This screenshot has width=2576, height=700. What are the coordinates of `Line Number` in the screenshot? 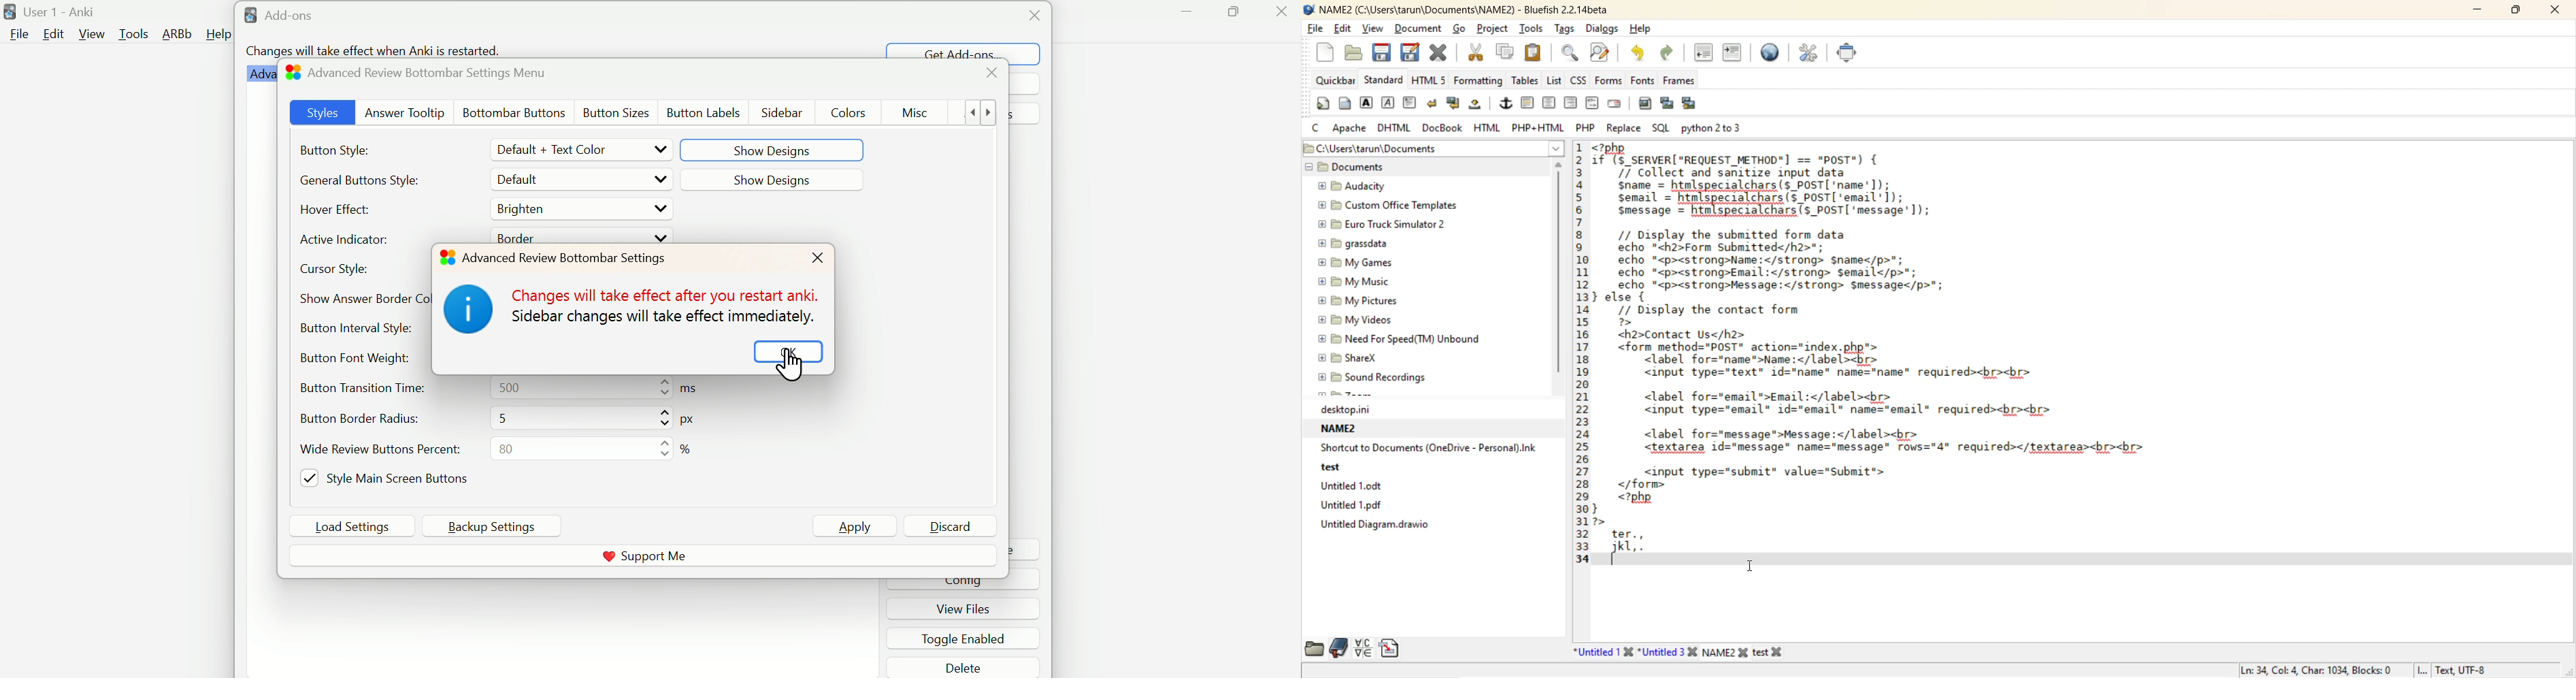 It's located at (1581, 353).